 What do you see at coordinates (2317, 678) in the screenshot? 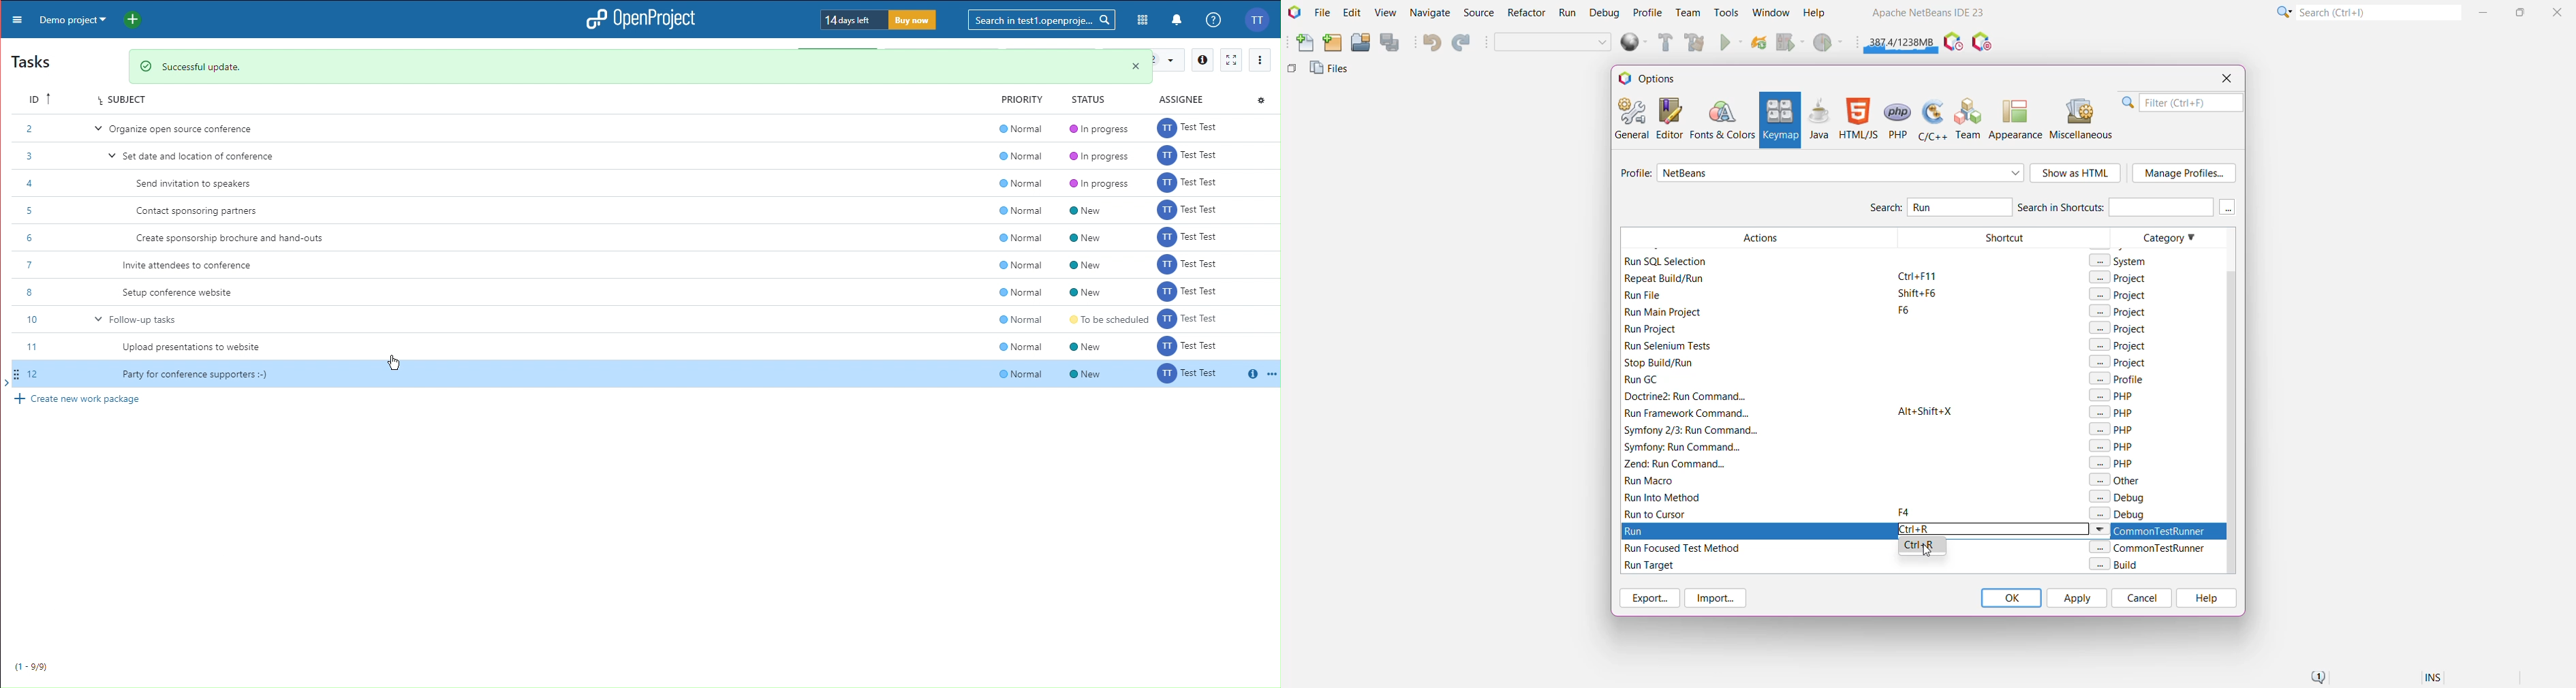
I see `Notifications` at bounding box center [2317, 678].